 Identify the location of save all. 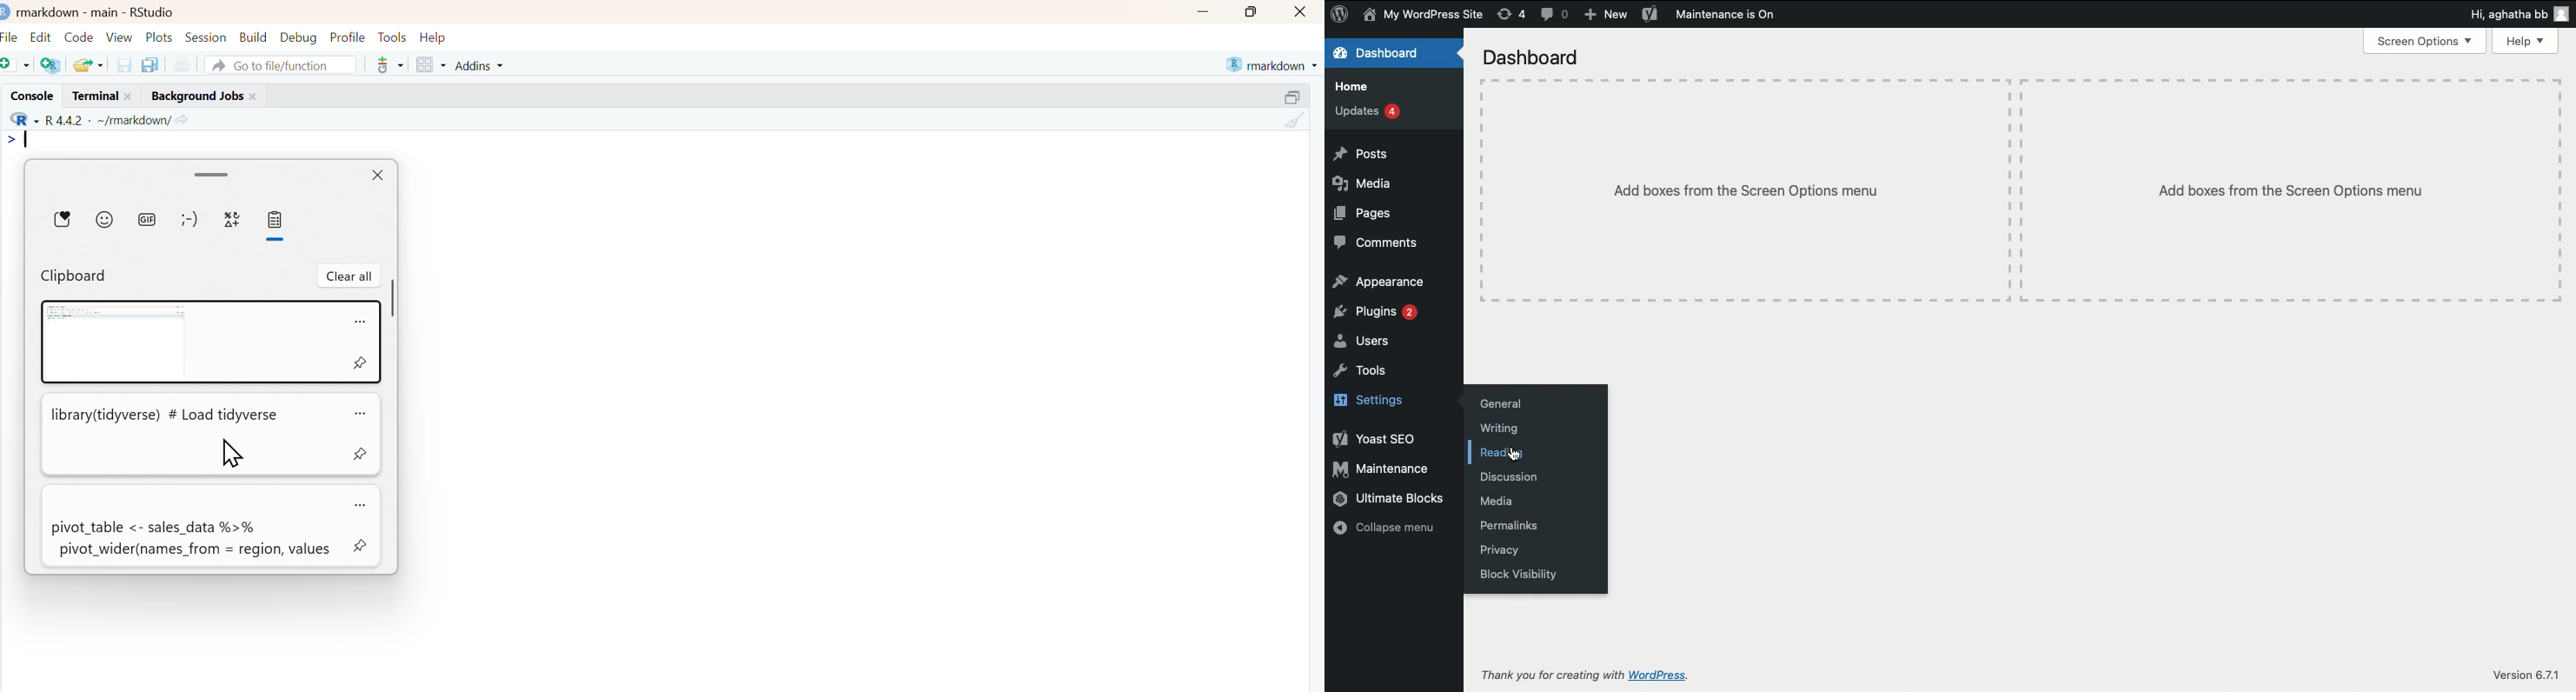
(149, 64).